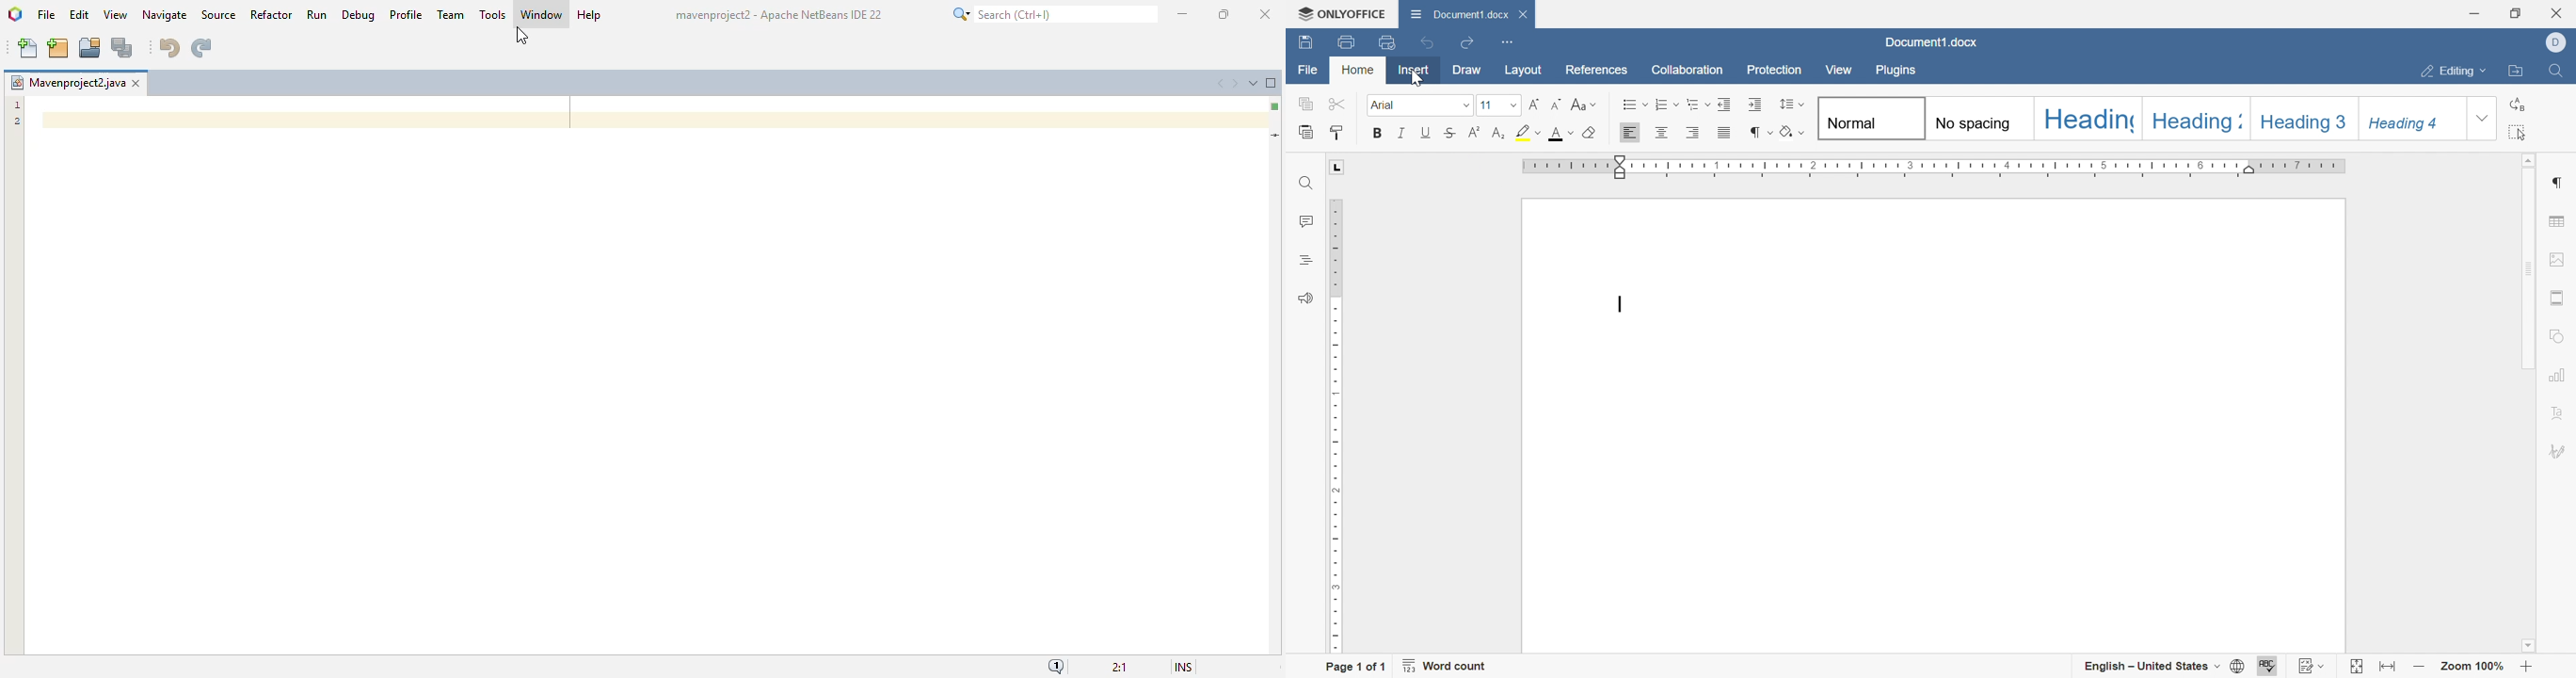 This screenshot has width=2576, height=700. Describe the element at coordinates (1759, 130) in the screenshot. I see `Nonprinting characters` at that location.